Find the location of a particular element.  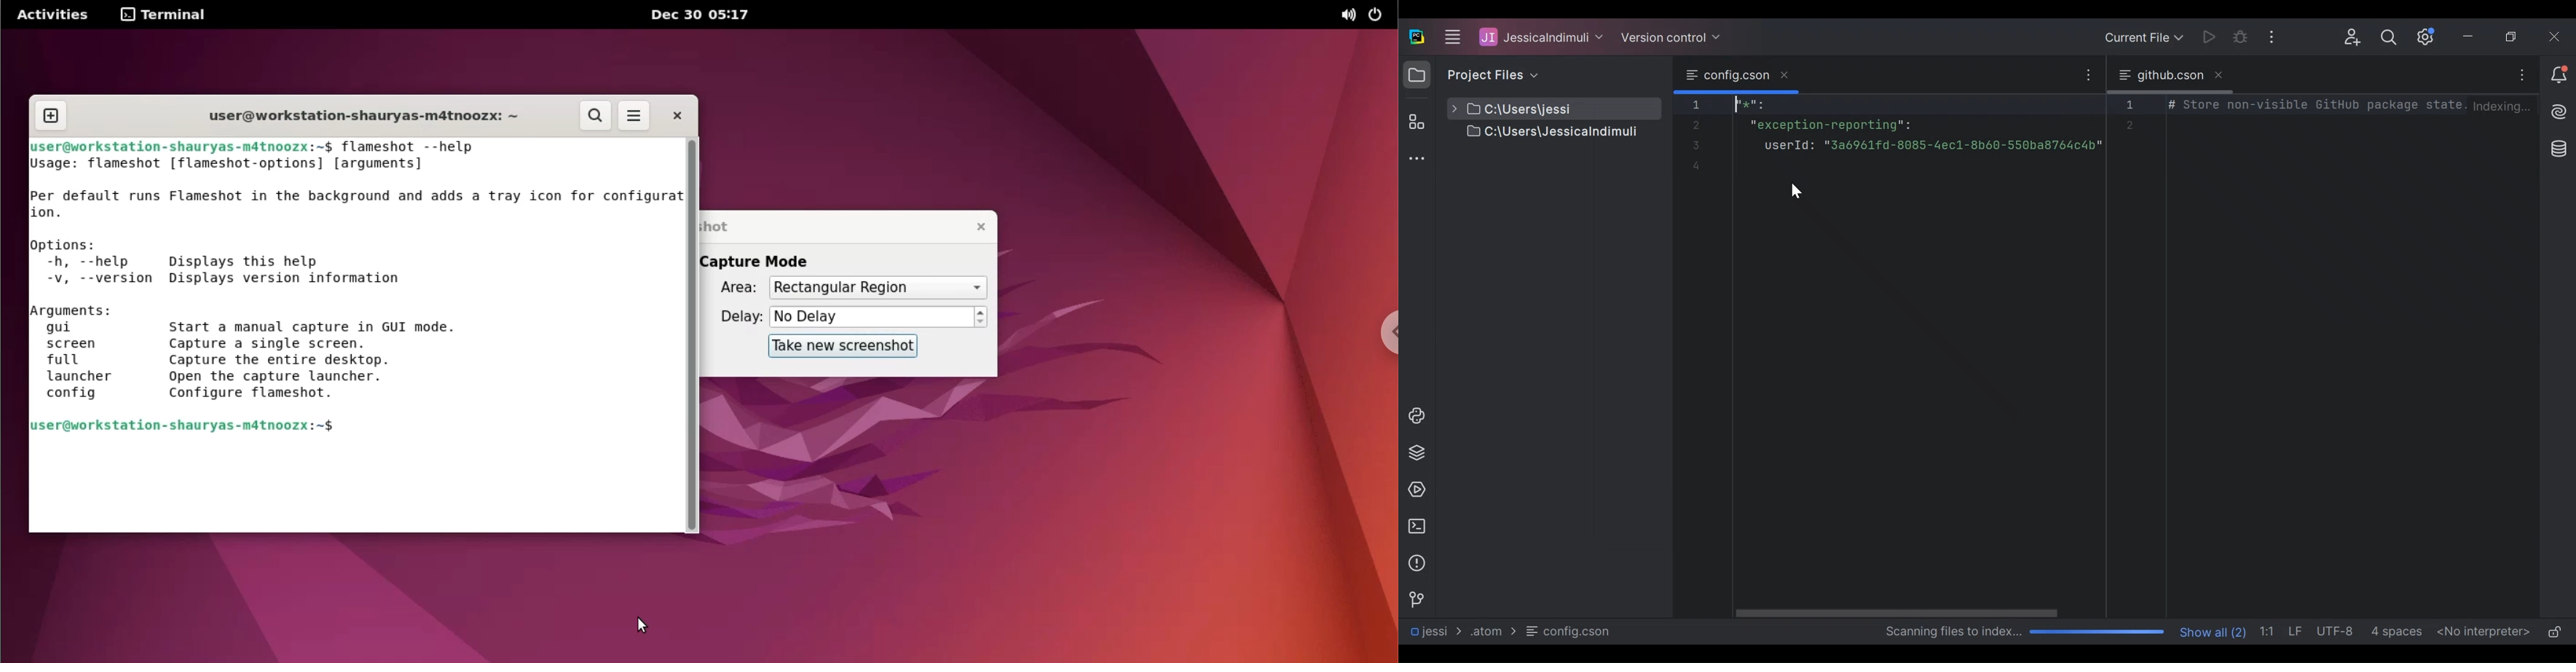

File is located at coordinates (1570, 631).